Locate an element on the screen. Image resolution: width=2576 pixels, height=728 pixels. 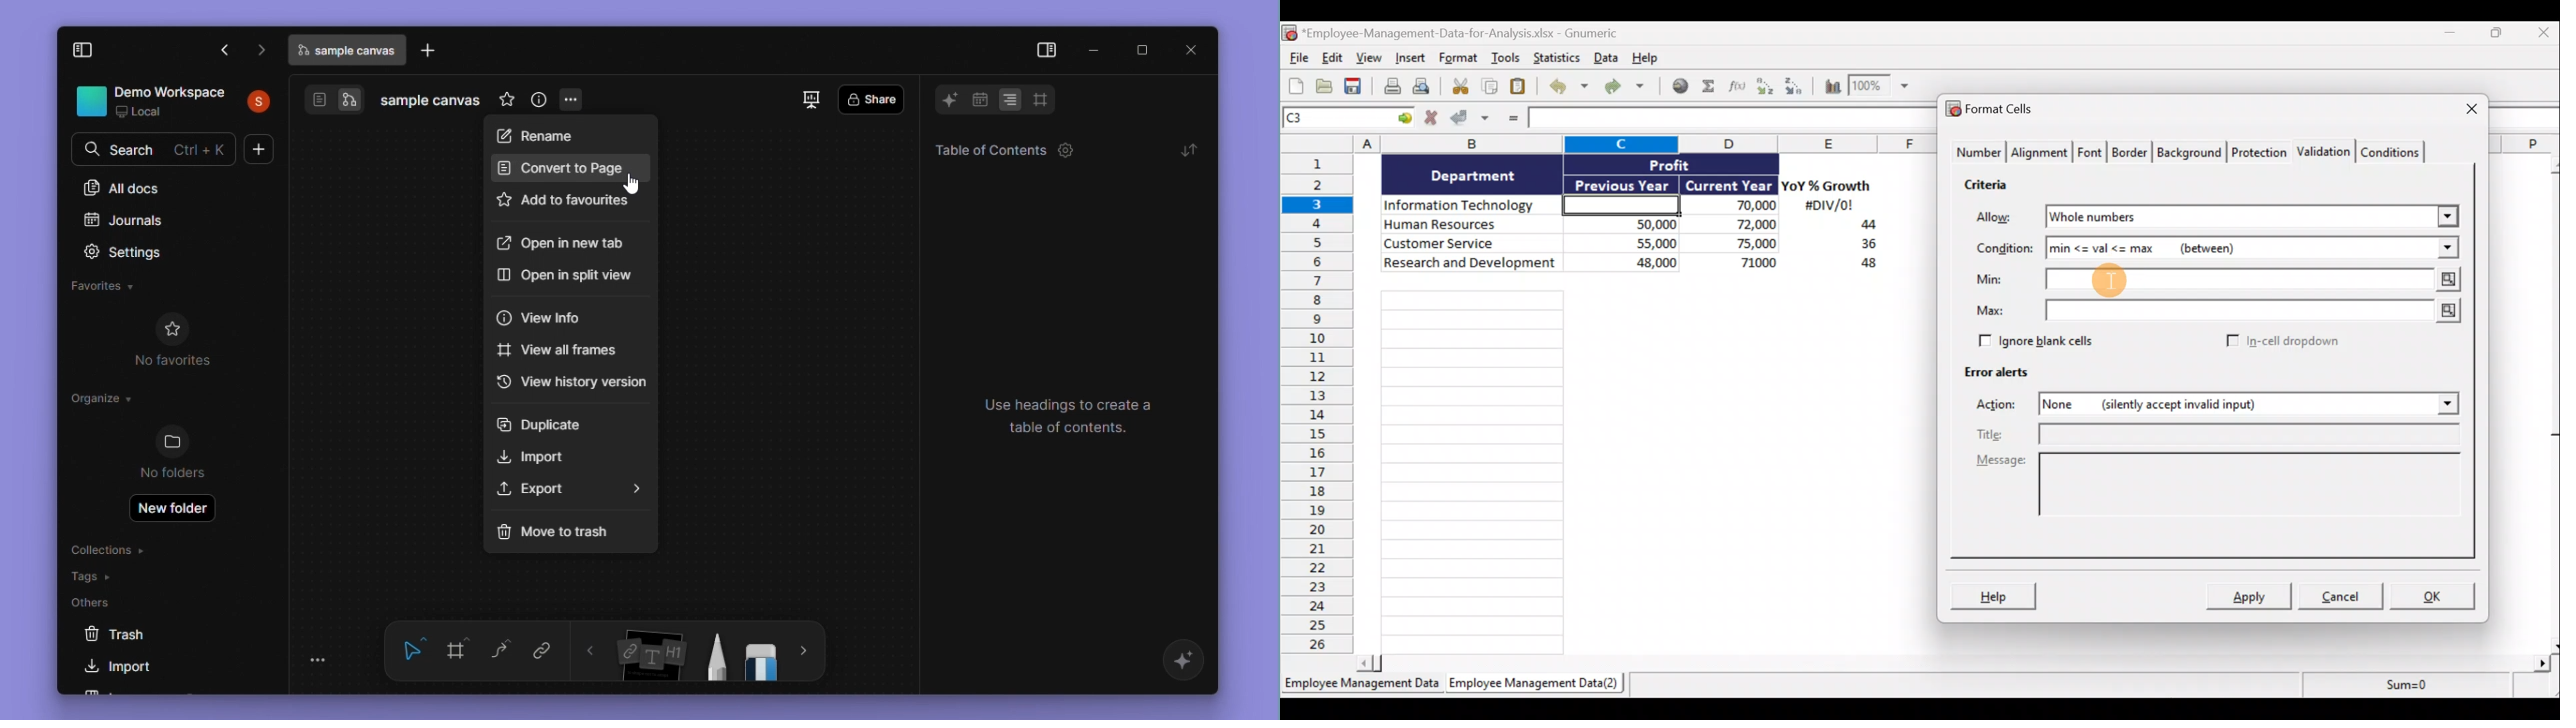
Department is located at coordinates (1473, 175).